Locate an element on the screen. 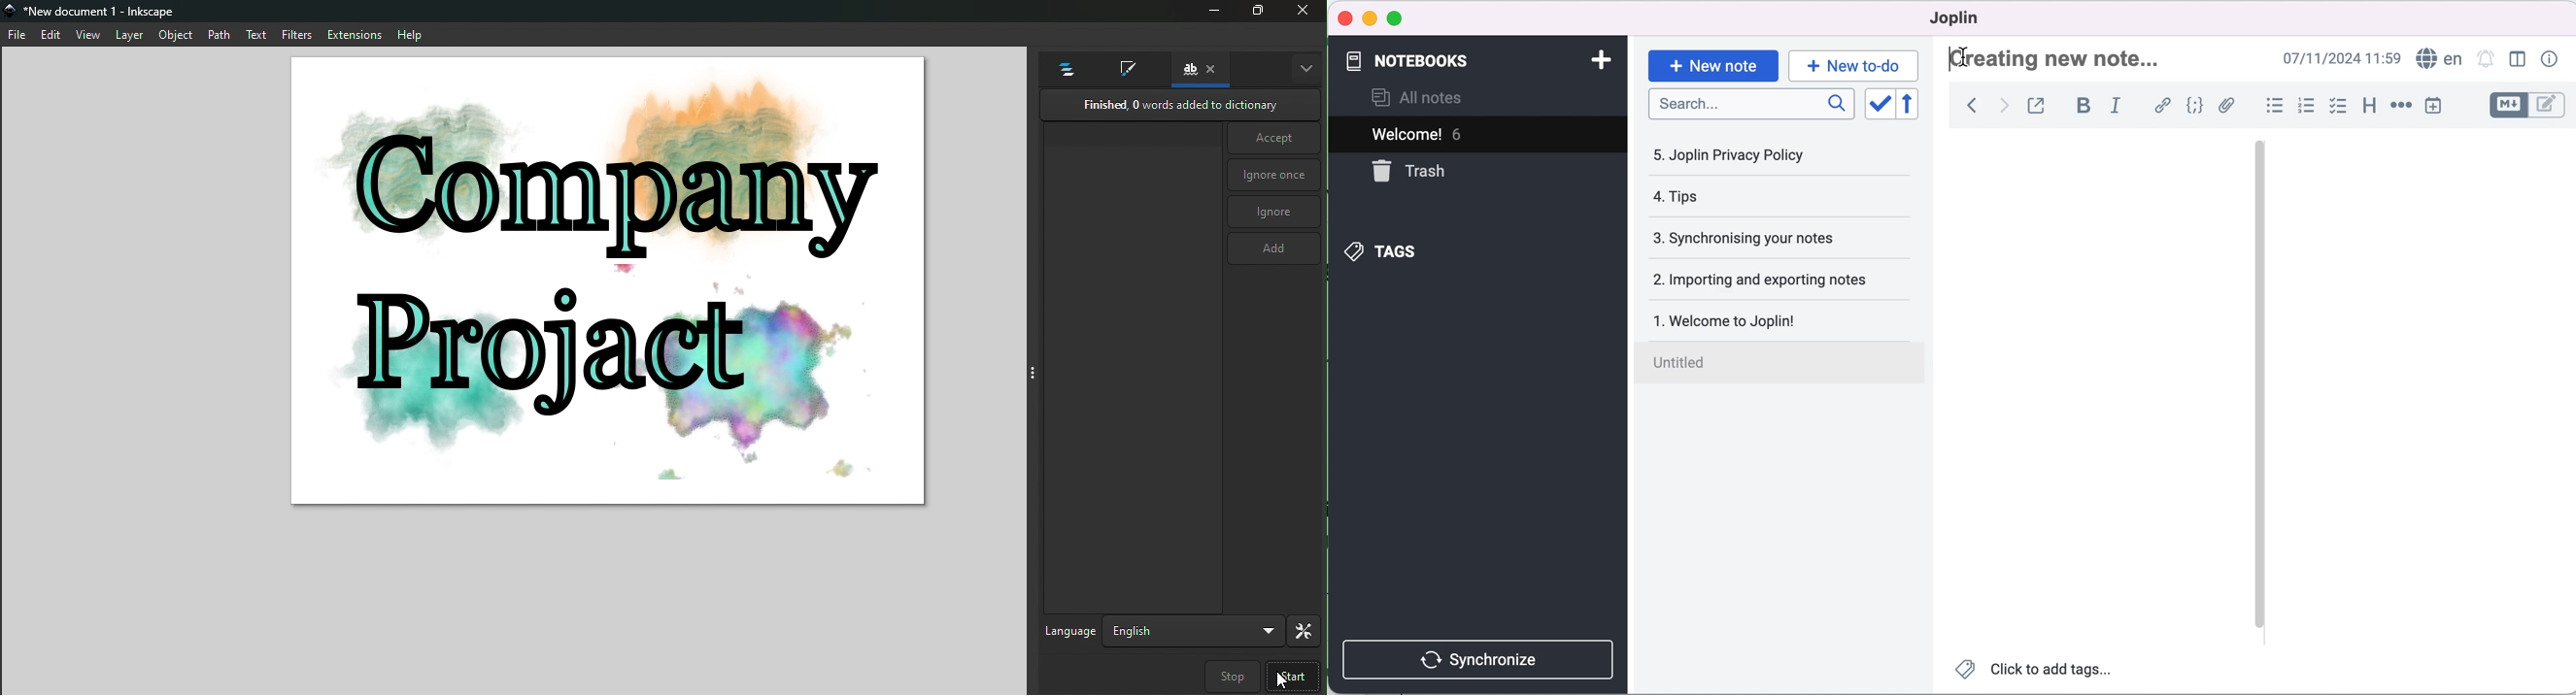 This screenshot has width=2576, height=700. close is located at coordinates (1346, 19).